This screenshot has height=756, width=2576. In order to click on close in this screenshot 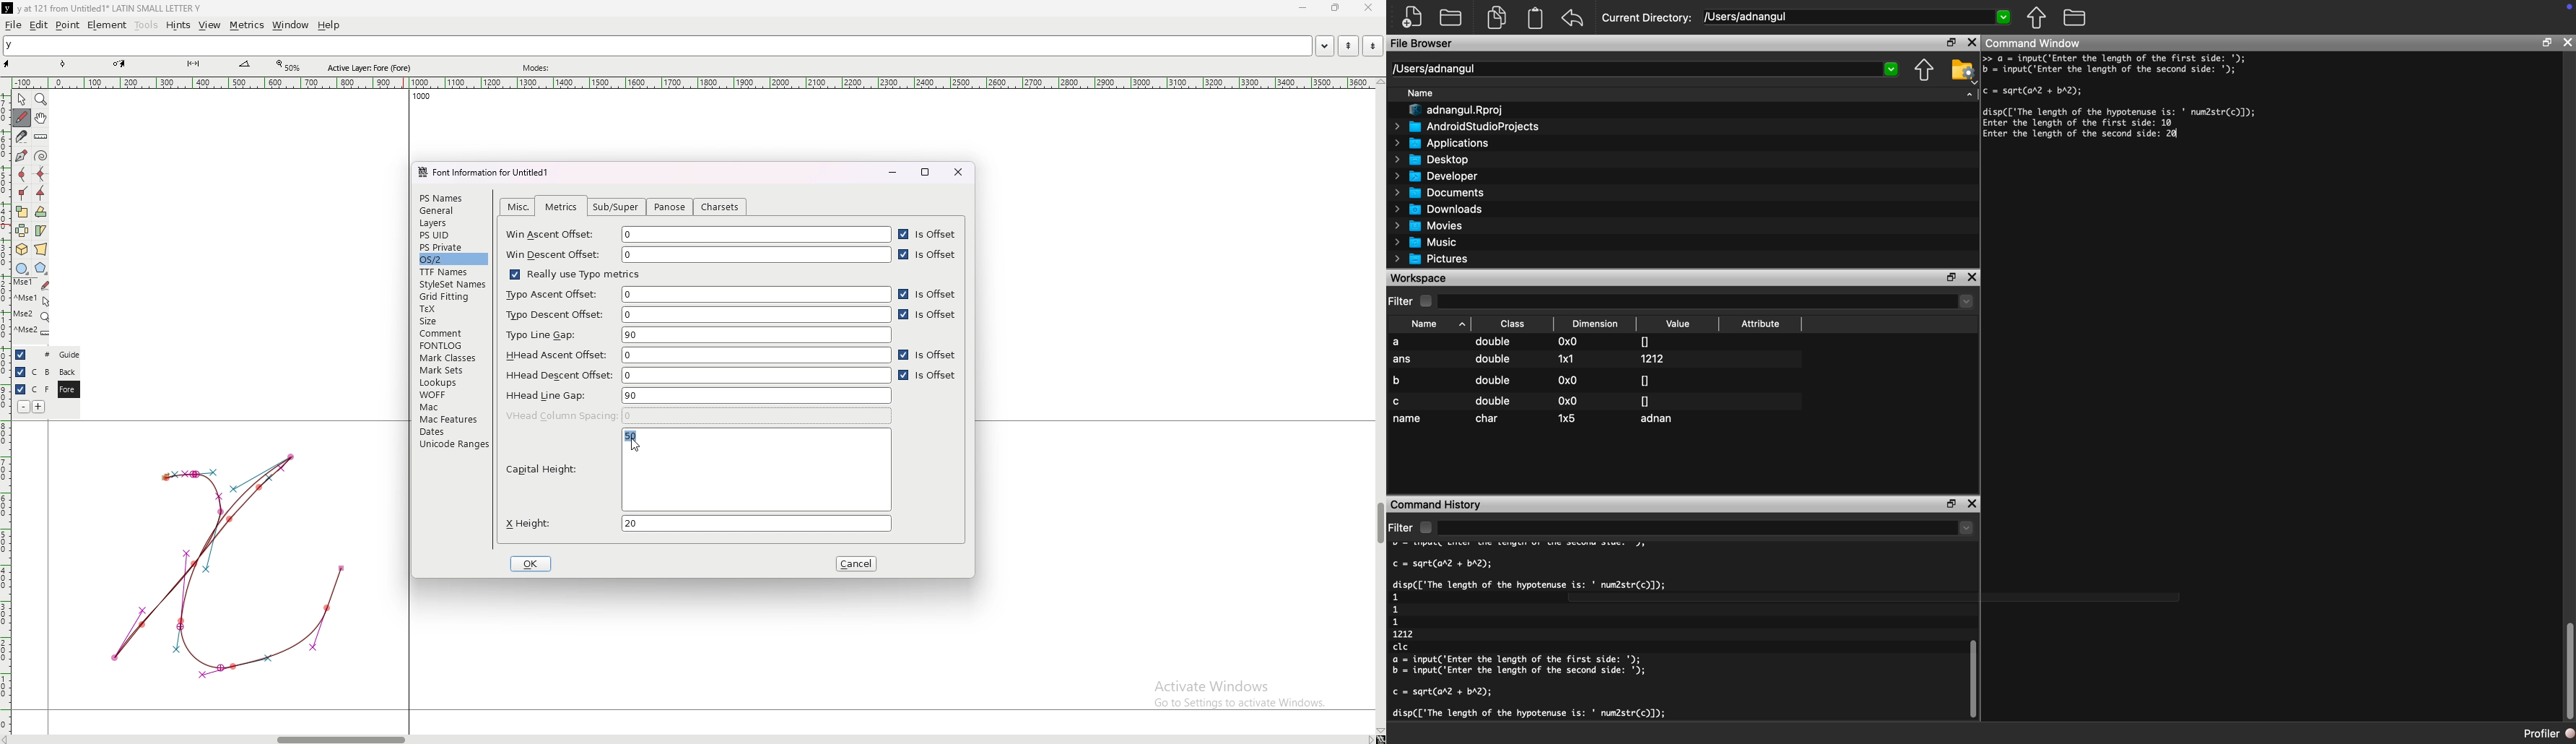, I will do `click(1367, 8)`.